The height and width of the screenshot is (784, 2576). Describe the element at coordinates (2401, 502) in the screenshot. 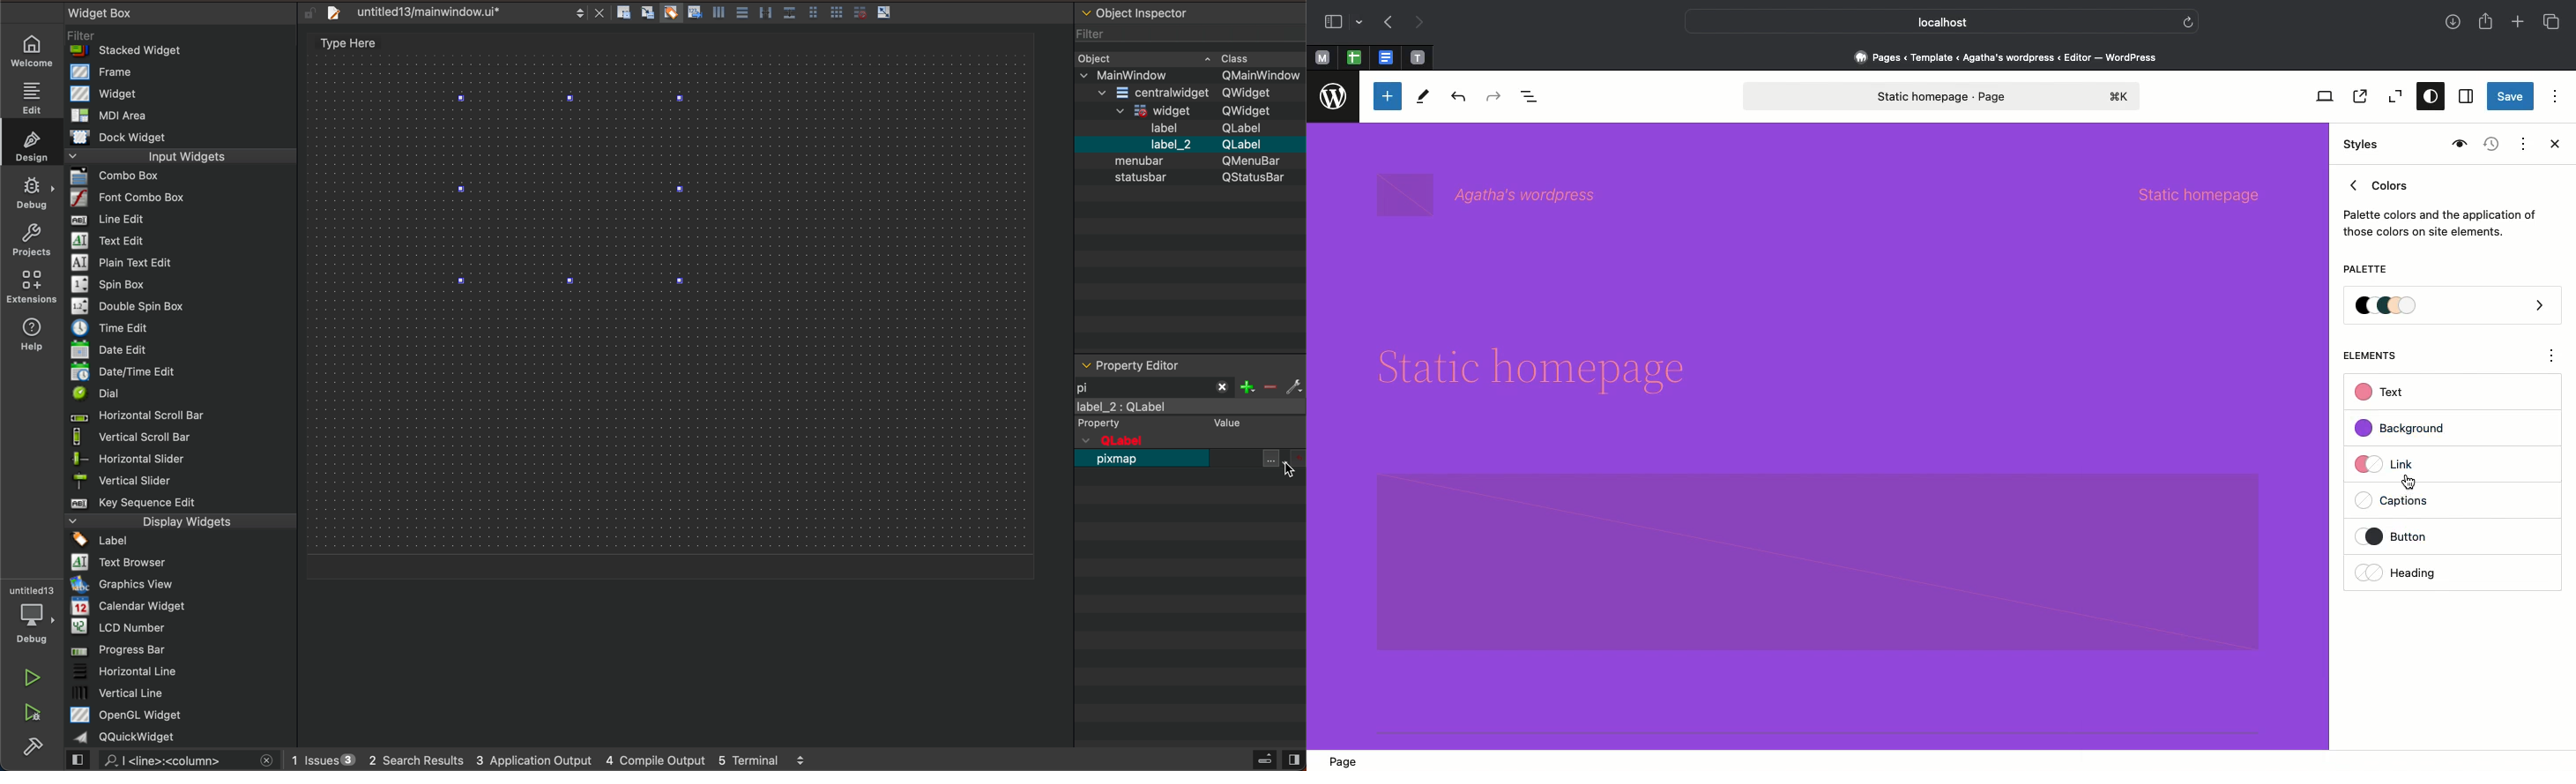

I see `Captions` at that location.